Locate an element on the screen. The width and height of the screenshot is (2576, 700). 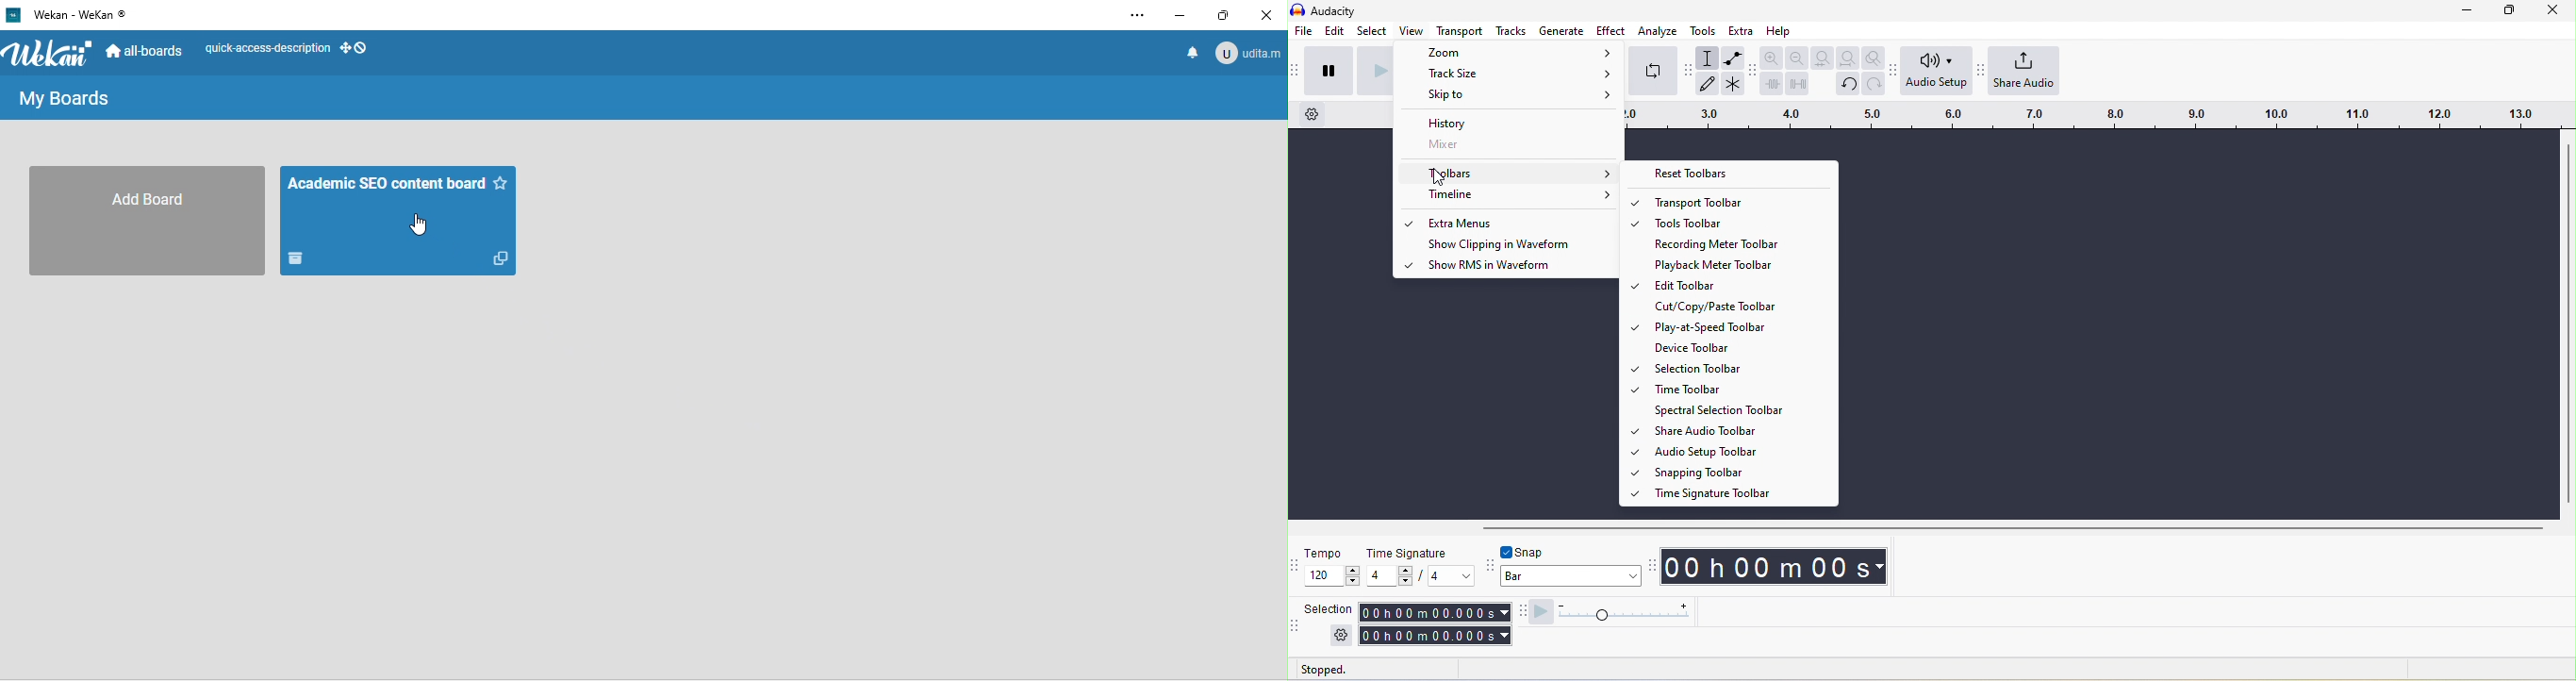
selection toolbar is located at coordinates (1296, 630).